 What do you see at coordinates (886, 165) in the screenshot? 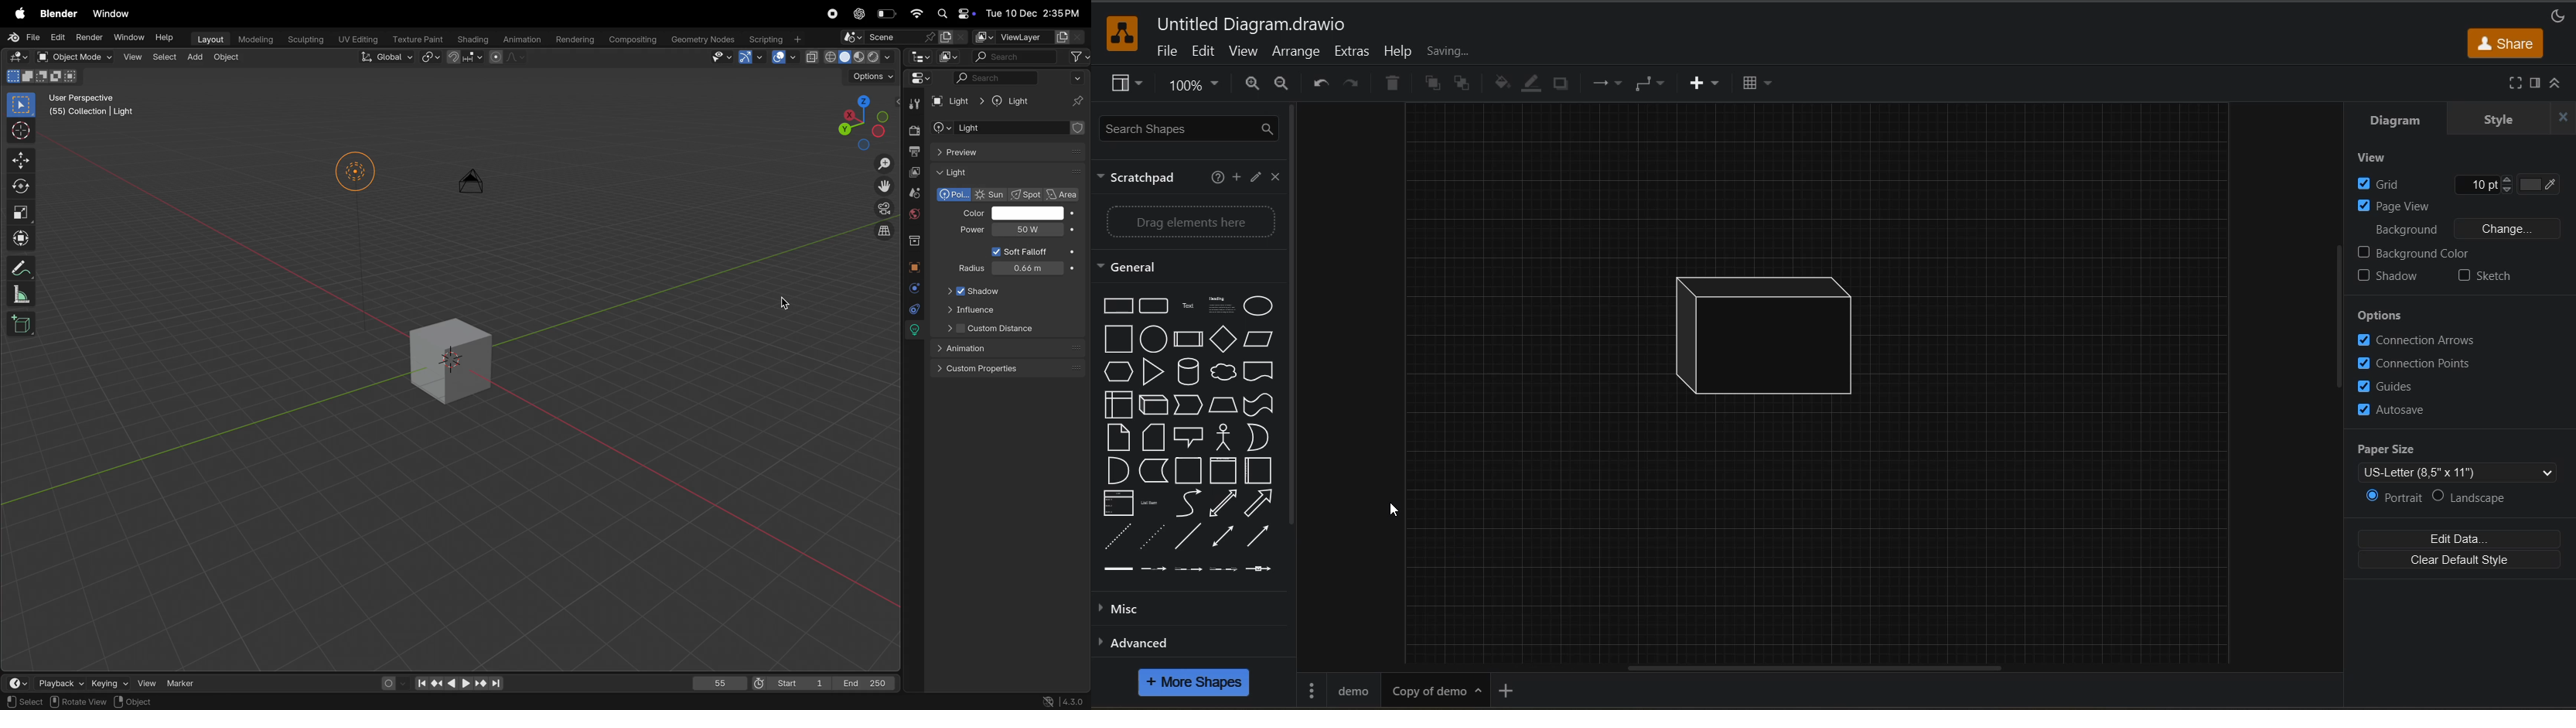
I see `Zoom` at bounding box center [886, 165].